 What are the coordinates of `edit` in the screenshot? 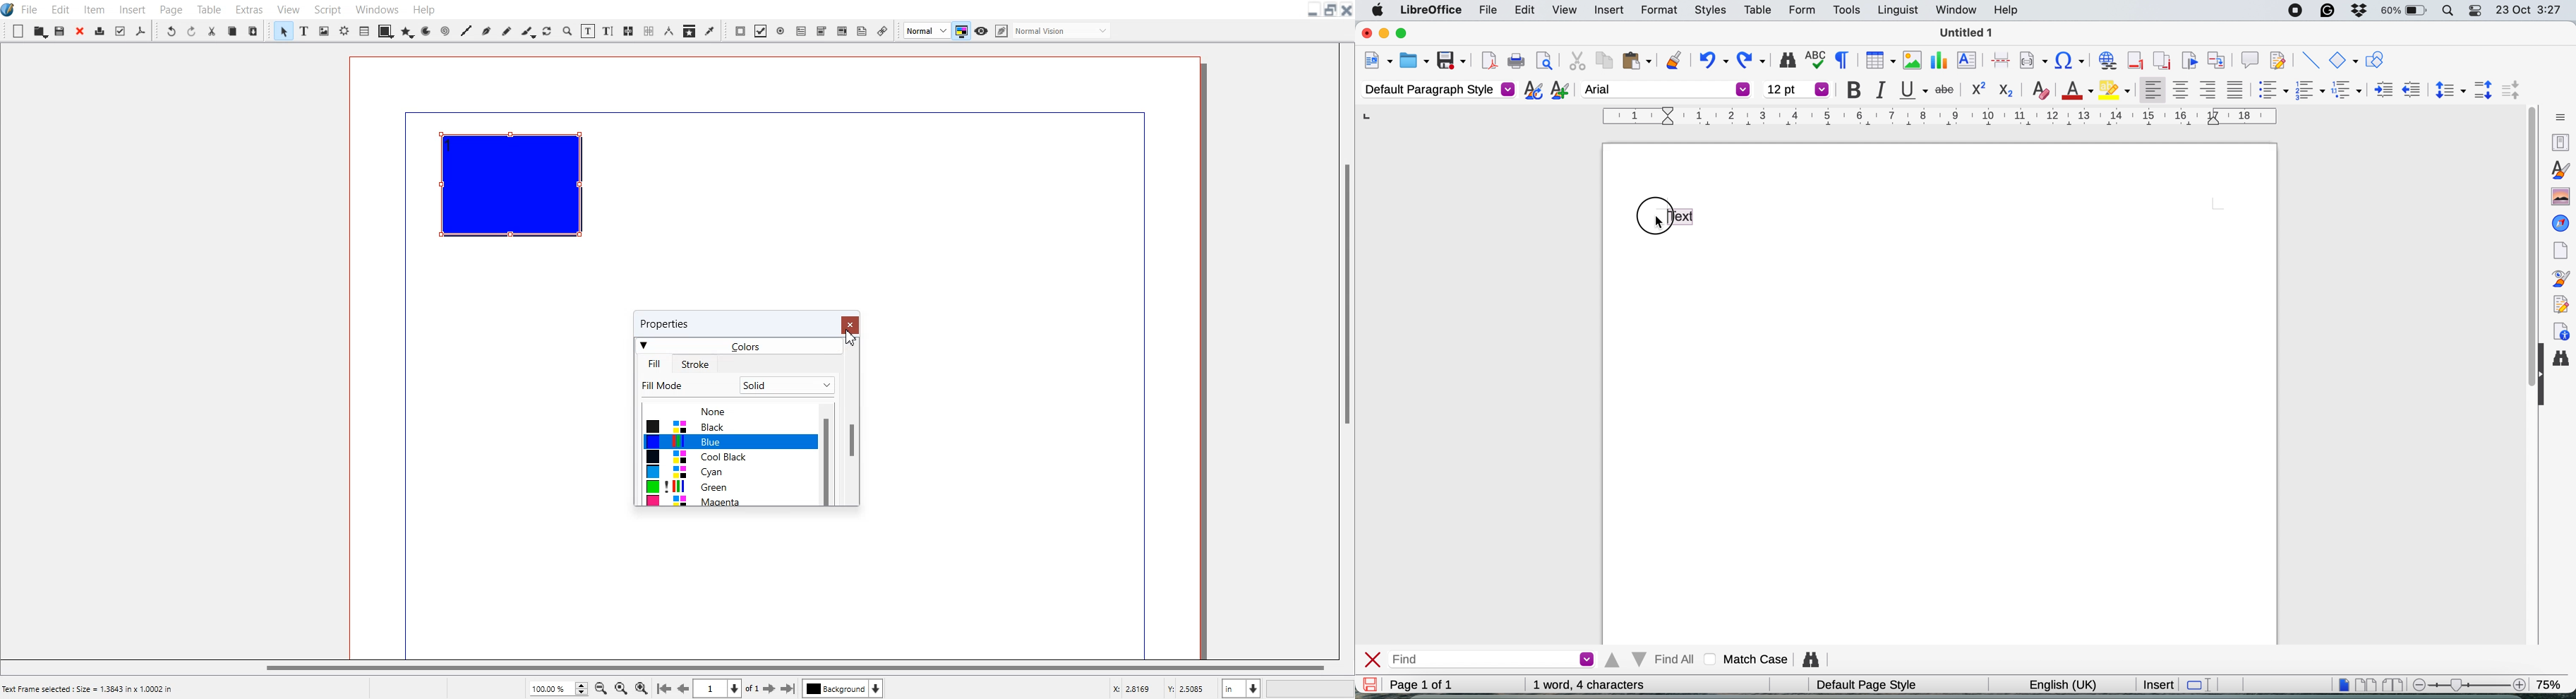 It's located at (1525, 10).